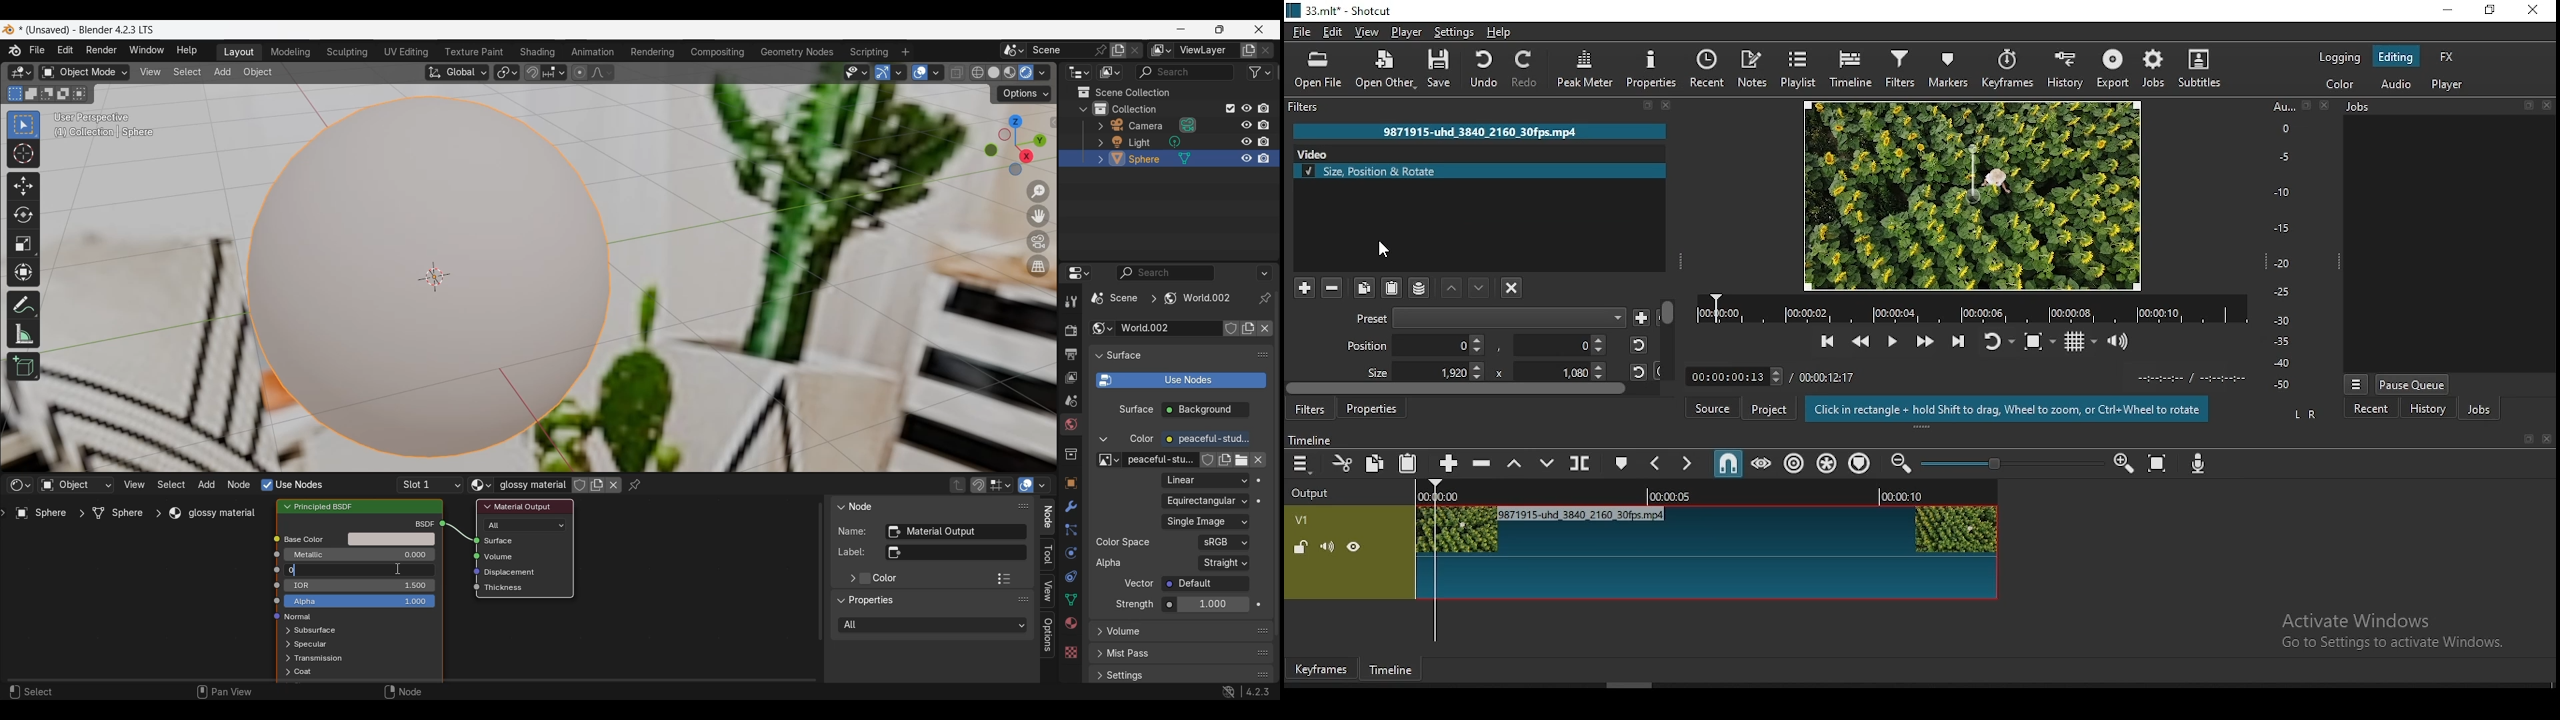 This screenshot has width=2576, height=728. Describe the element at coordinates (2287, 155) in the screenshot. I see `-5` at that location.